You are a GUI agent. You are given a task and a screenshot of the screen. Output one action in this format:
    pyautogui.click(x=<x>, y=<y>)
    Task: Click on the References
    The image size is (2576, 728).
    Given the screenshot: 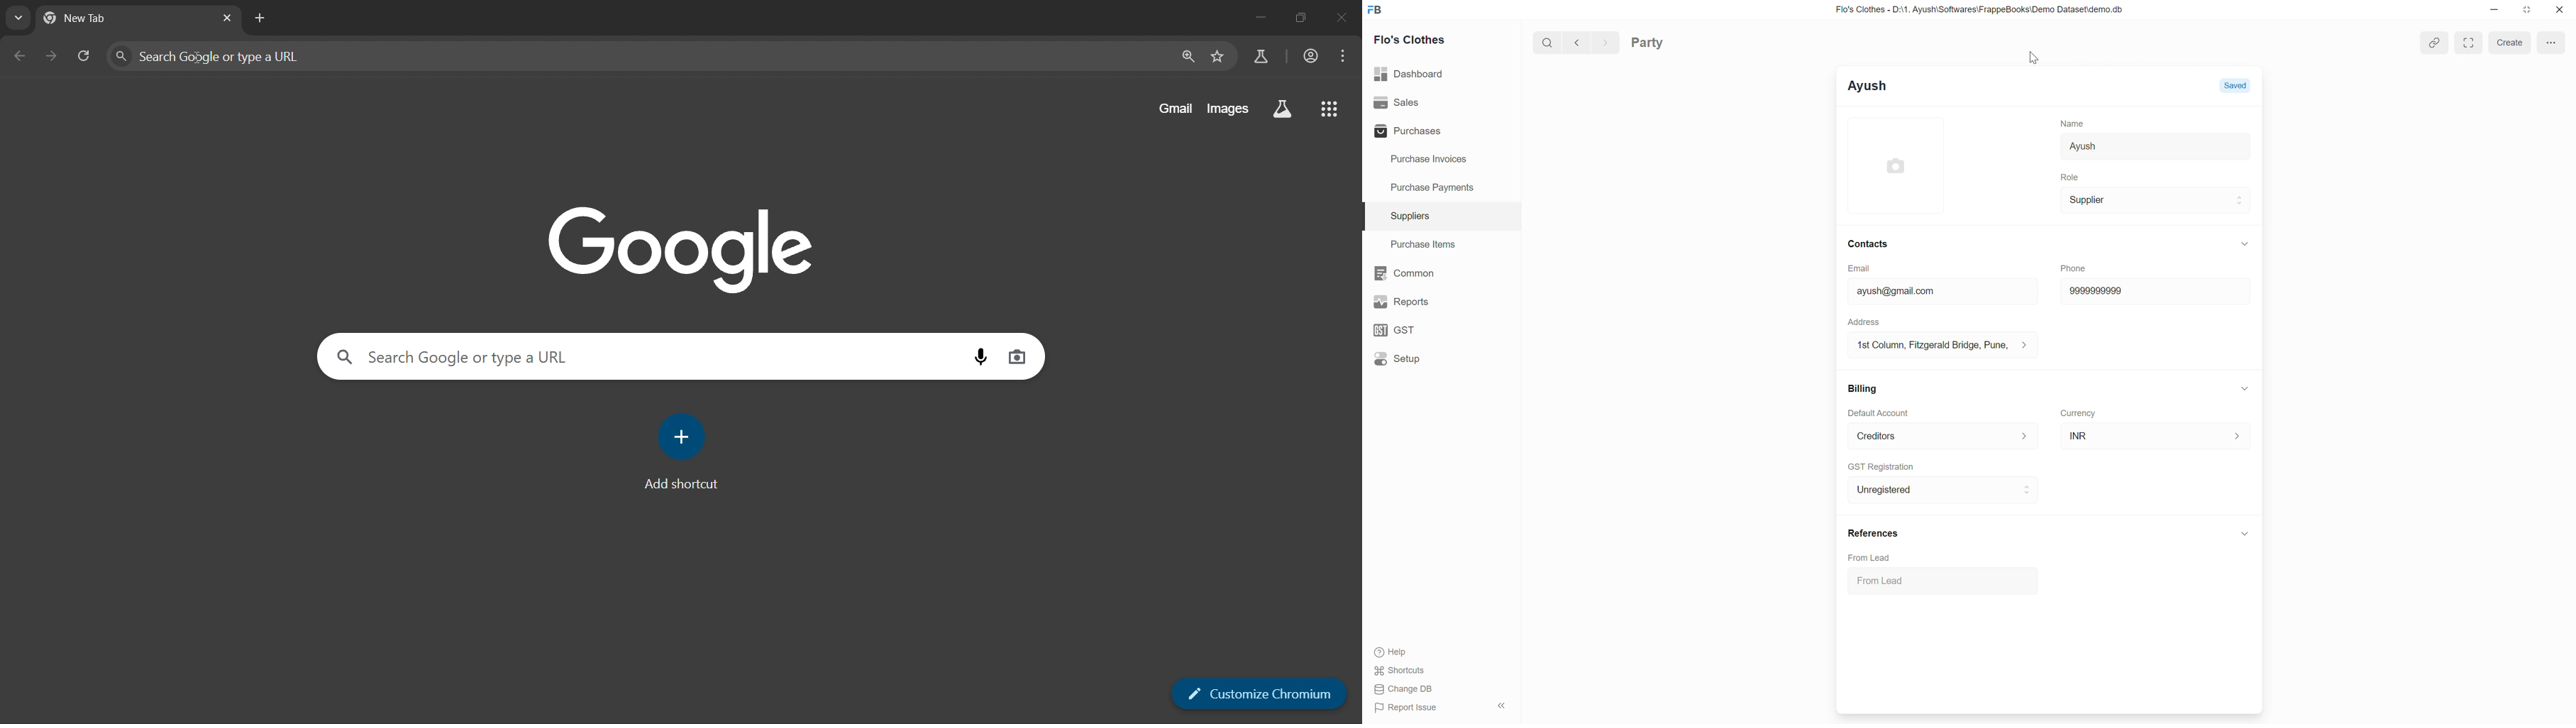 What is the action you would take?
    pyautogui.click(x=1874, y=533)
    